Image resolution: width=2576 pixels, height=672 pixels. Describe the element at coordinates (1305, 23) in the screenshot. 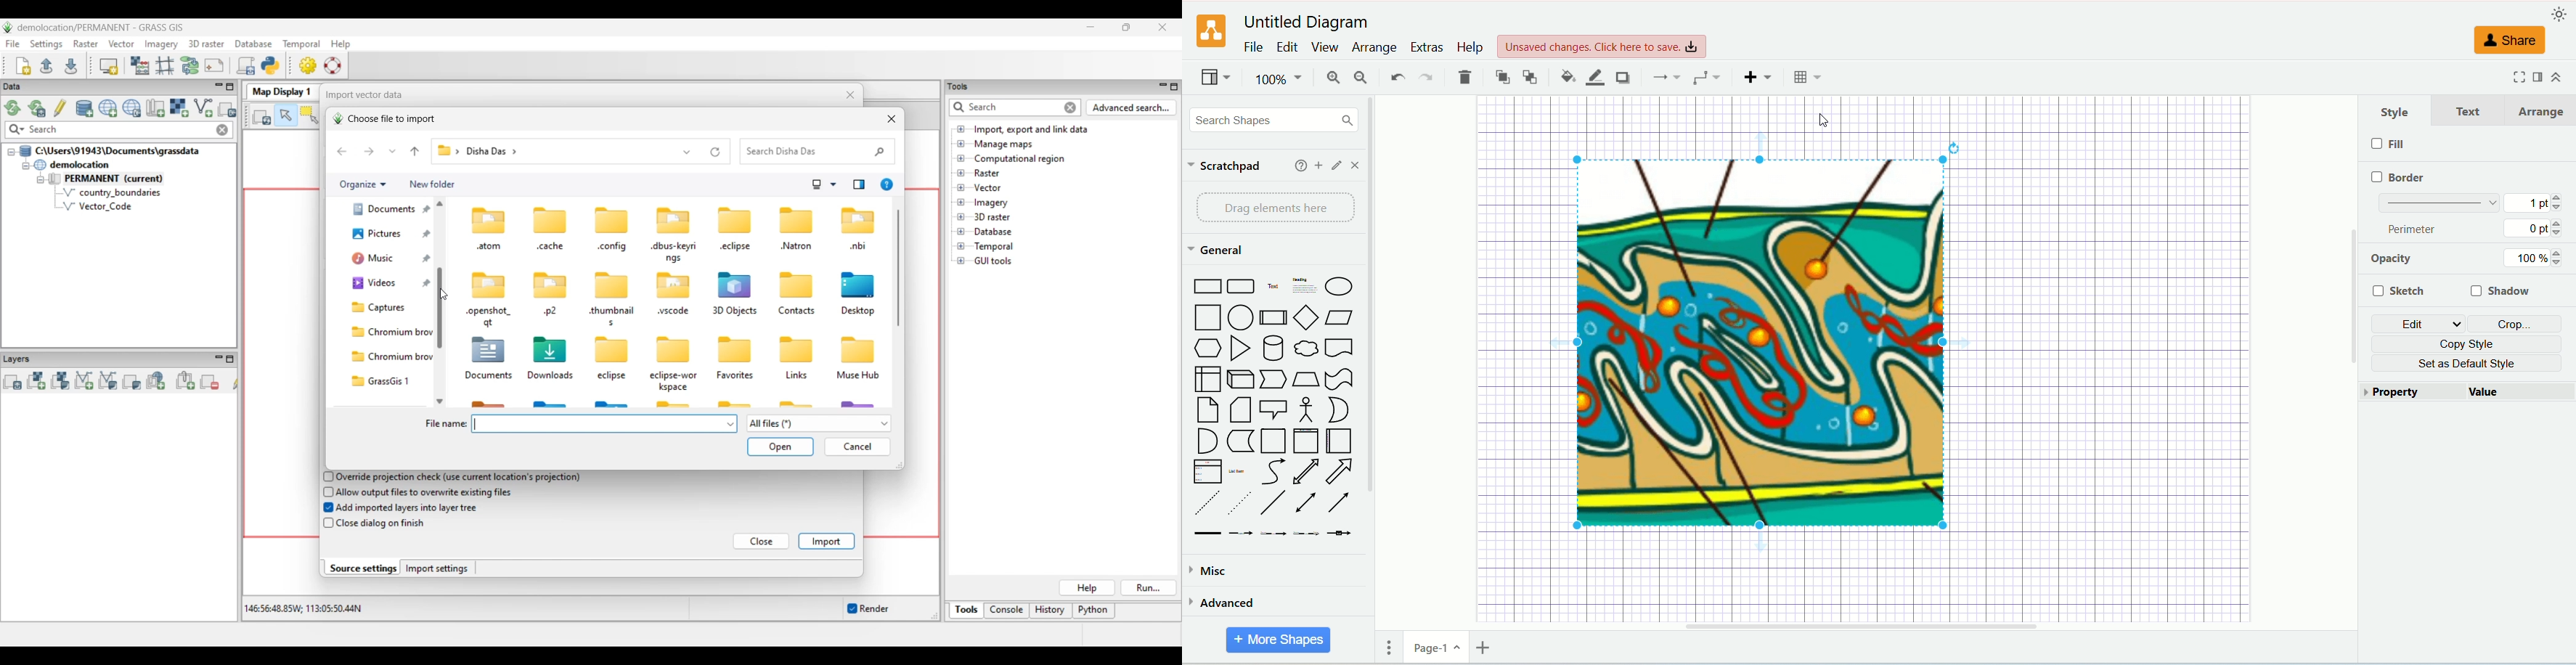

I see `Untitled Diagram` at that location.